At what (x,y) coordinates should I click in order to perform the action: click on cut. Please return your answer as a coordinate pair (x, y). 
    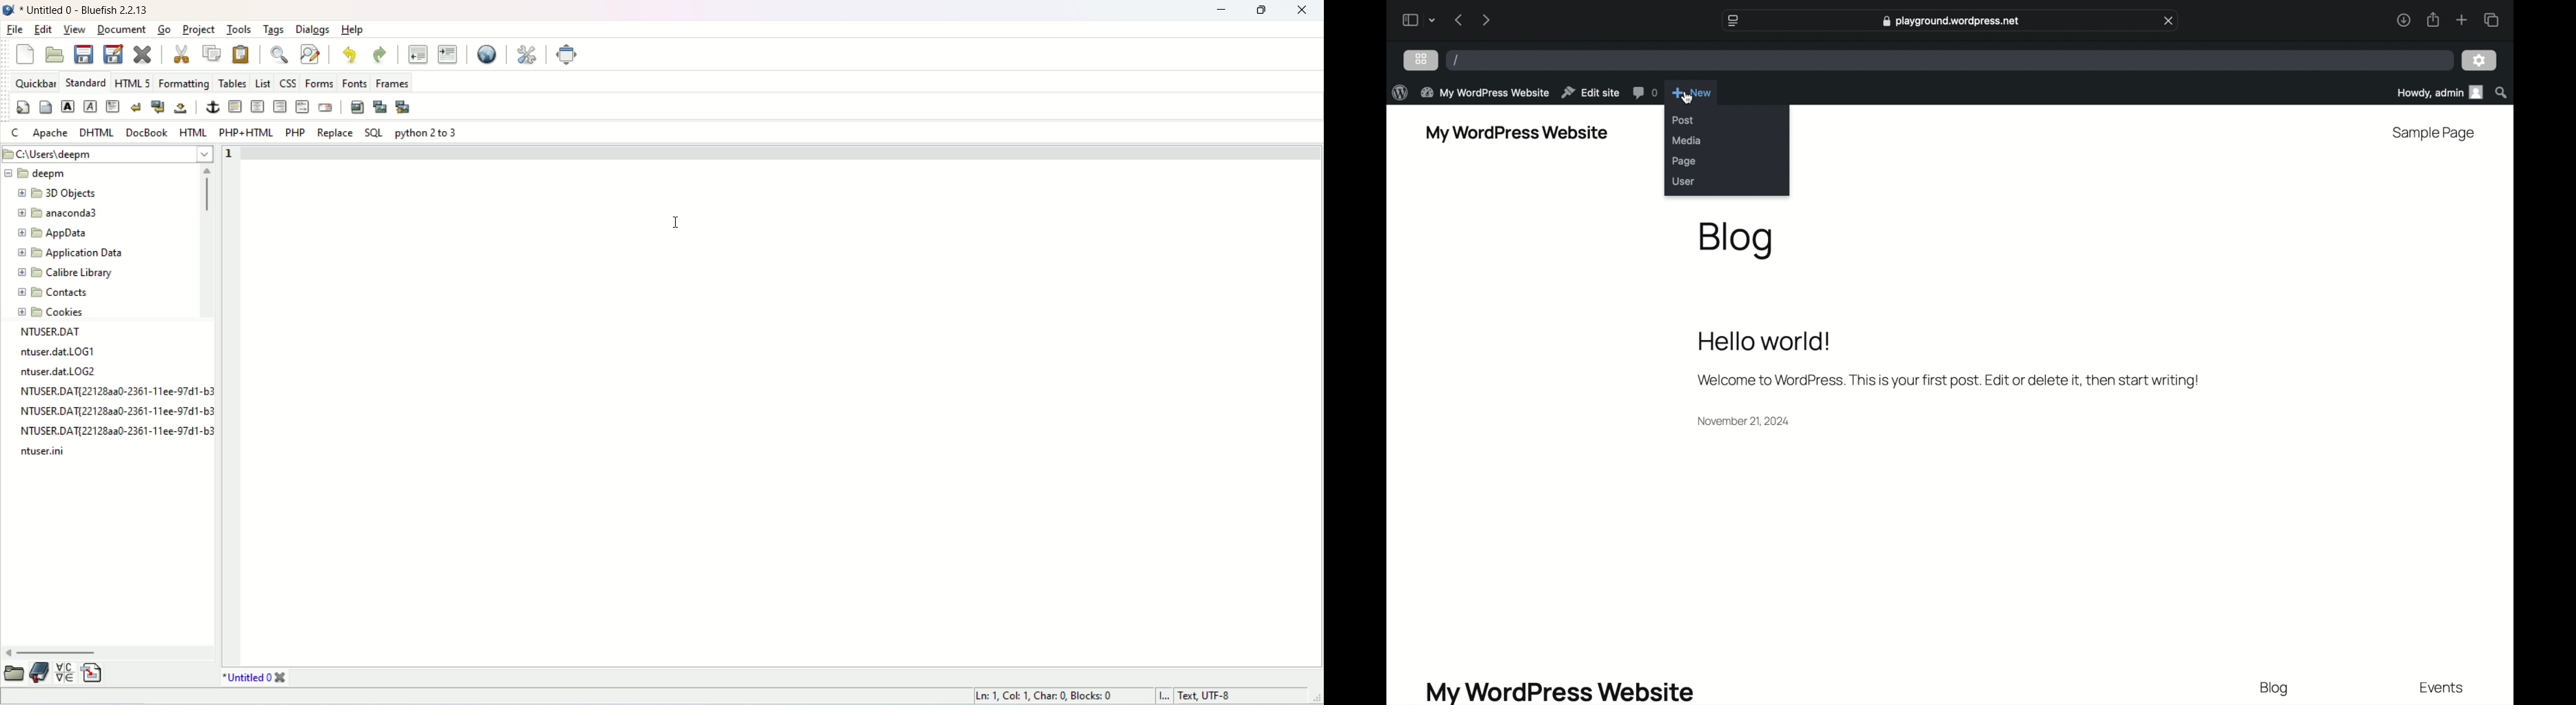
    Looking at the image, I should click on (175, 56).